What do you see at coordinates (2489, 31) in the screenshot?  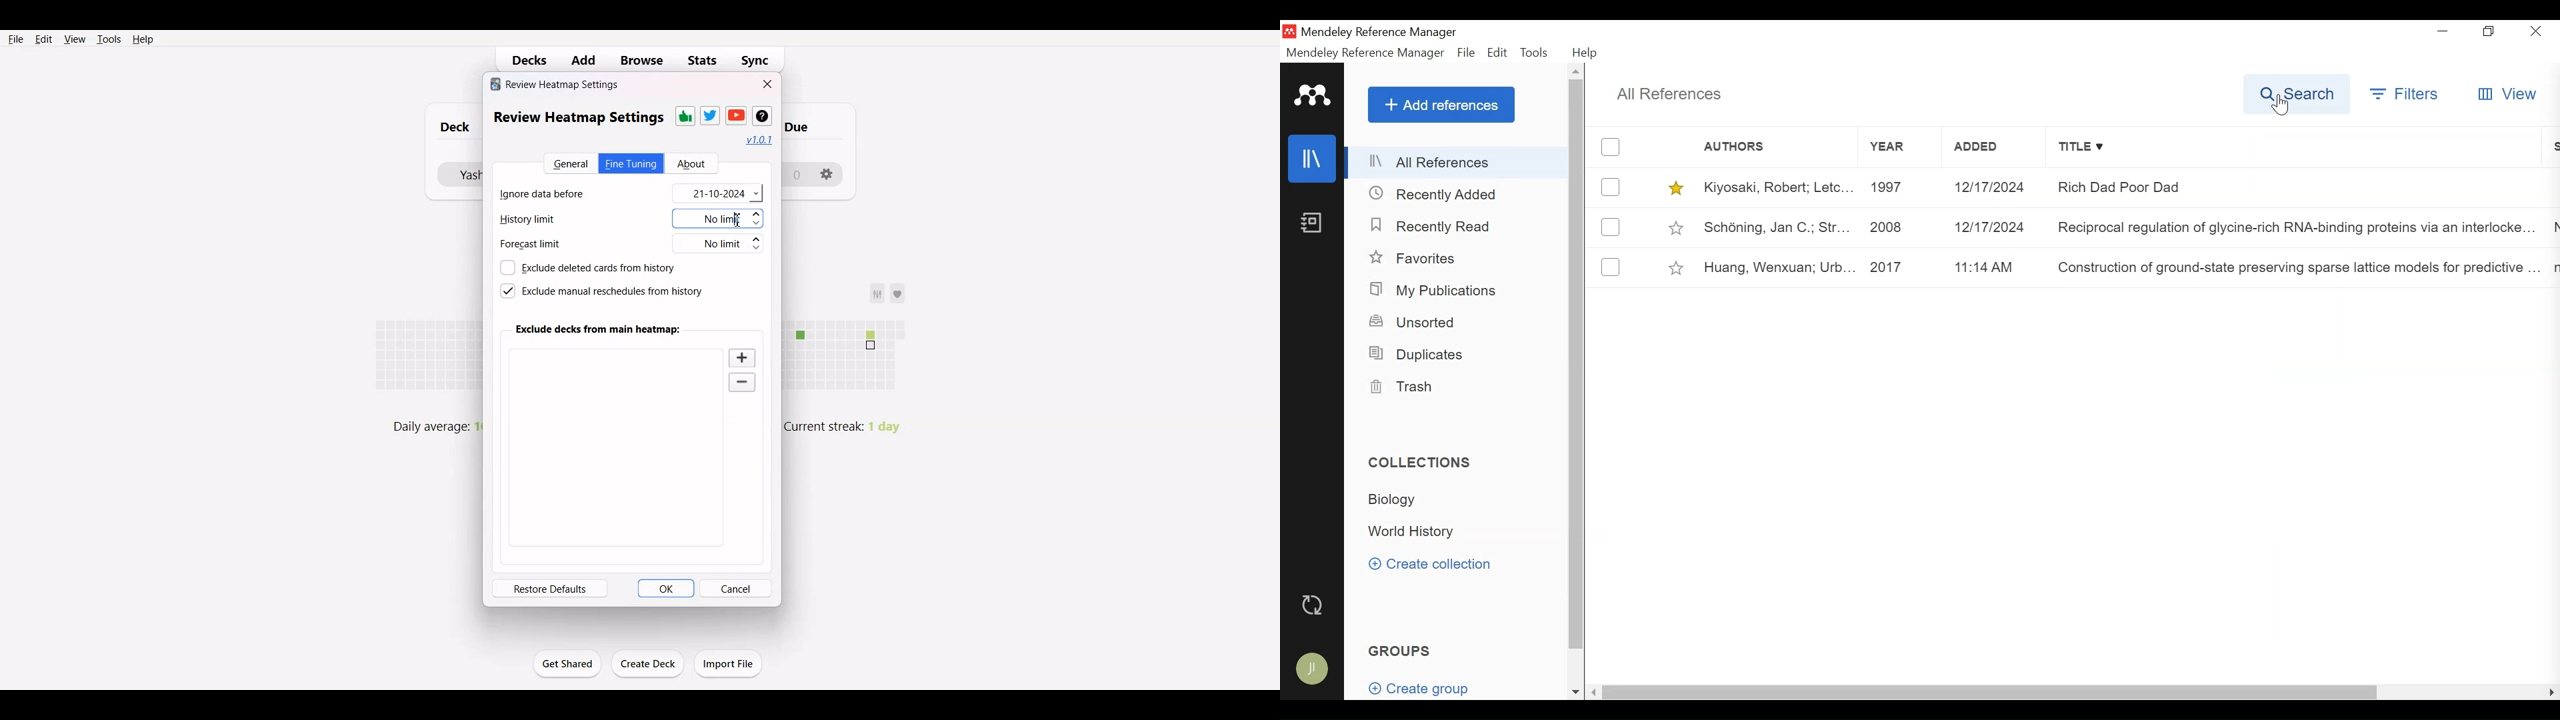 I see `Restore` at bounding box center [2489, 31].